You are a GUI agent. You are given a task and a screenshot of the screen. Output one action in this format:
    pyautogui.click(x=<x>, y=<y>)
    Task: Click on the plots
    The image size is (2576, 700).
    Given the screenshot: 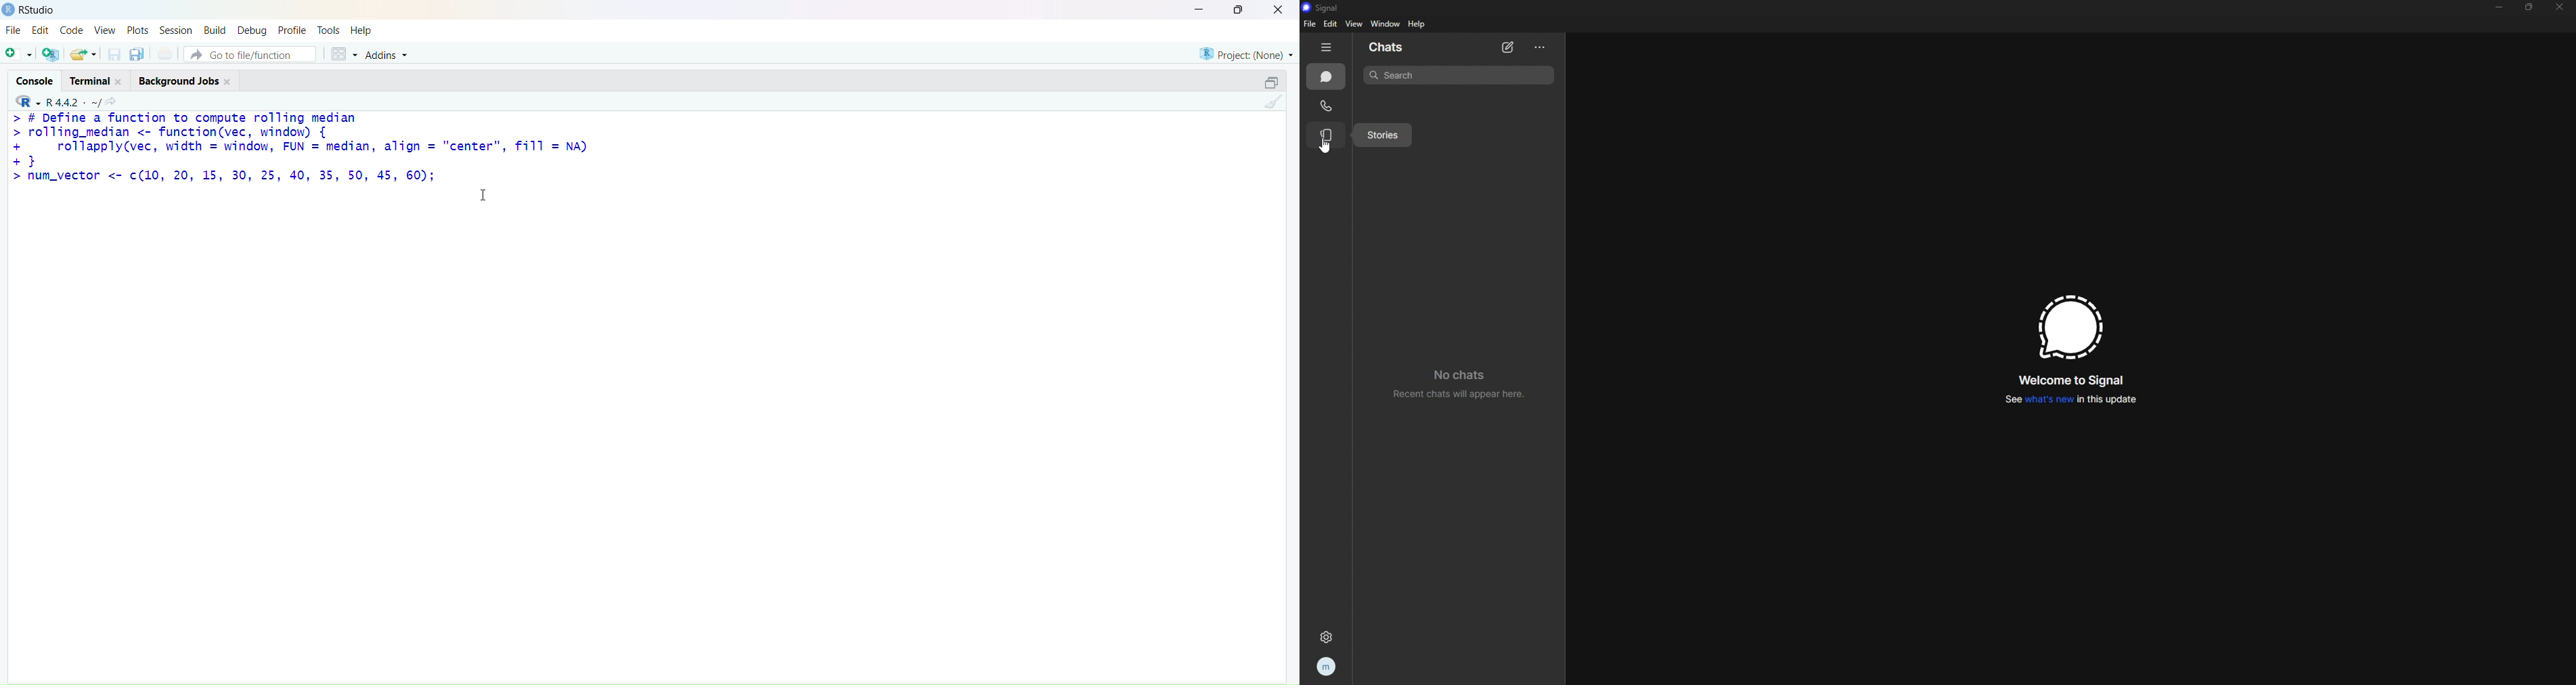 What is the action you would take?
    pyautogui.click(x=139, y=30)
    